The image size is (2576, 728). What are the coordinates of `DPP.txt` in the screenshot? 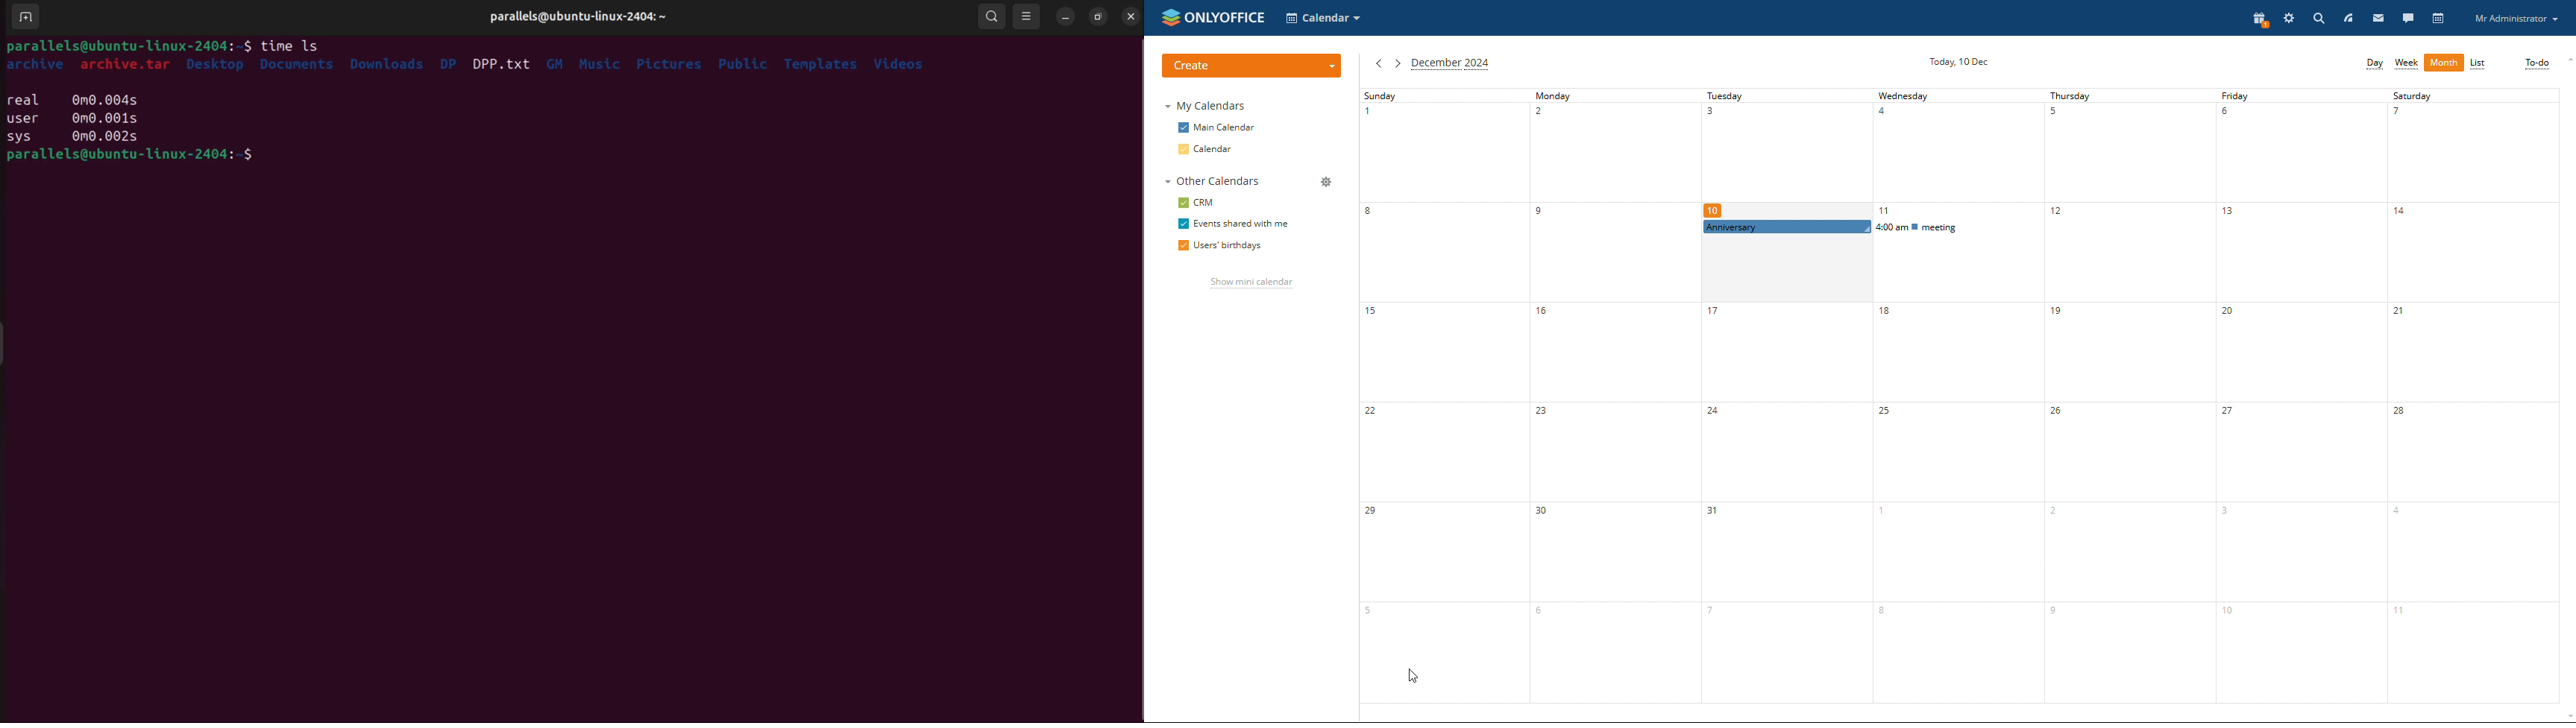 It's located at (505, 61).